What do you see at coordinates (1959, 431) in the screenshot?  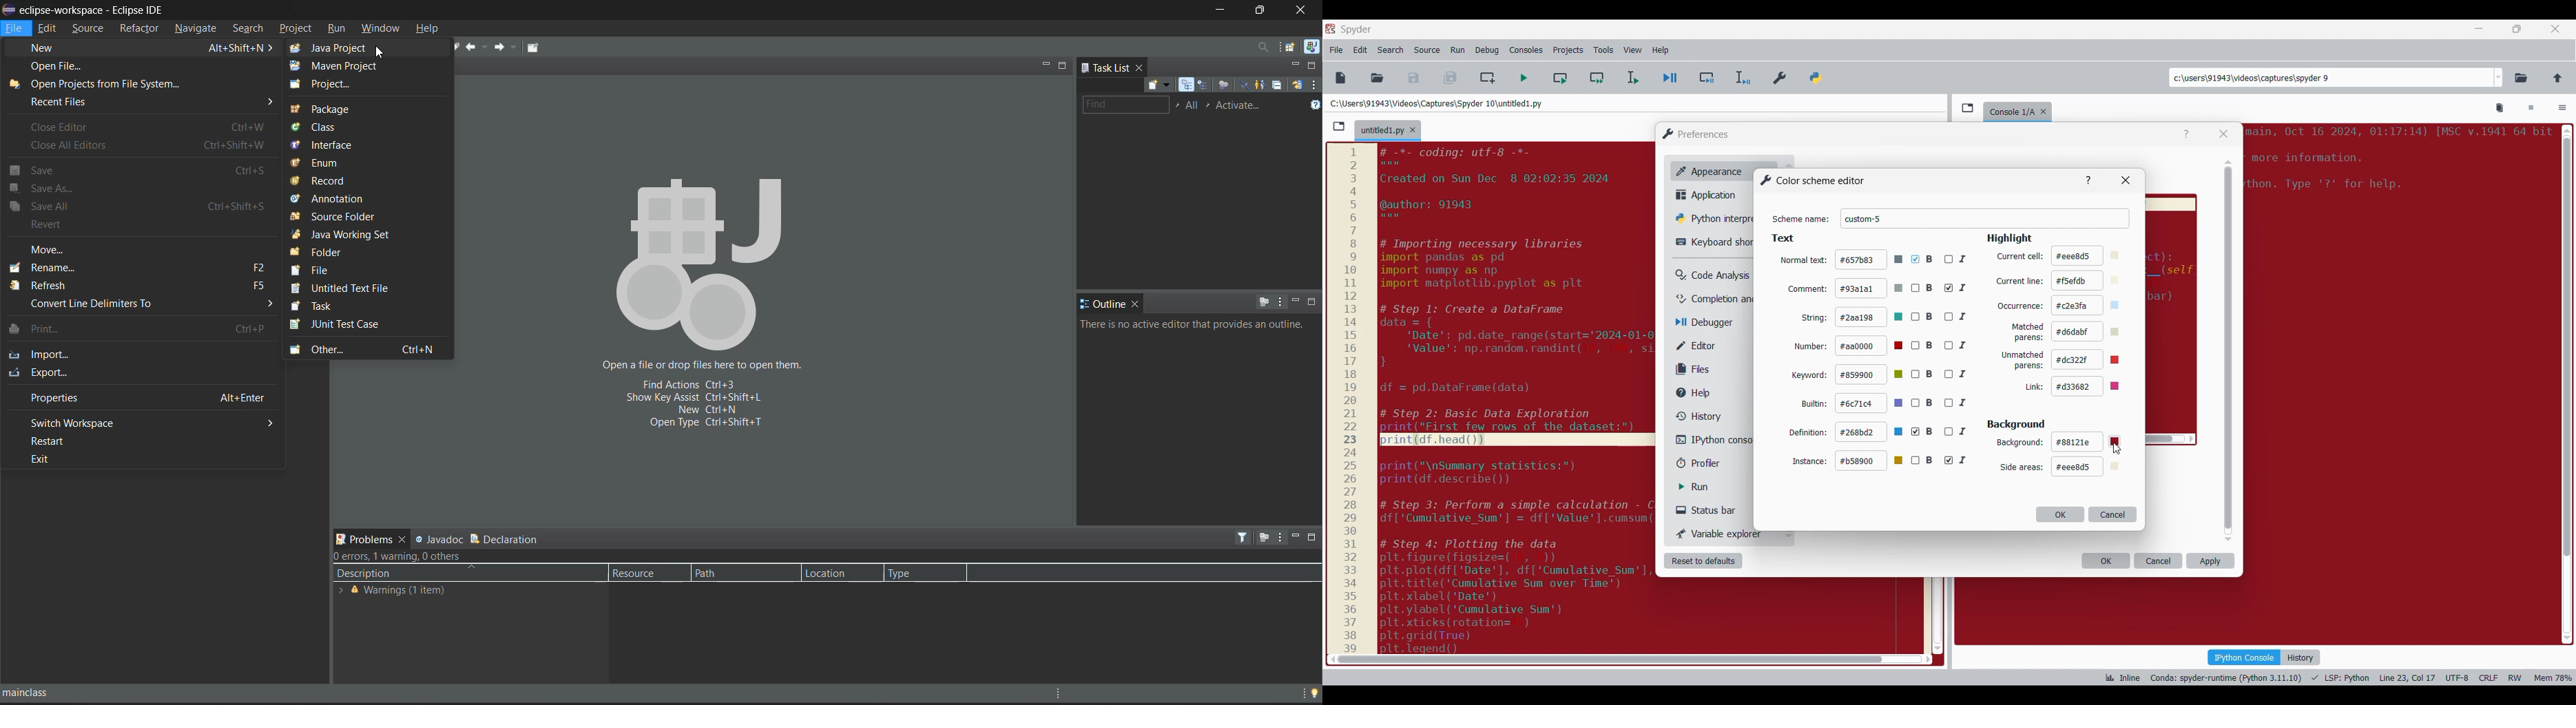 I see `I` at bounding box center [1959, 431].